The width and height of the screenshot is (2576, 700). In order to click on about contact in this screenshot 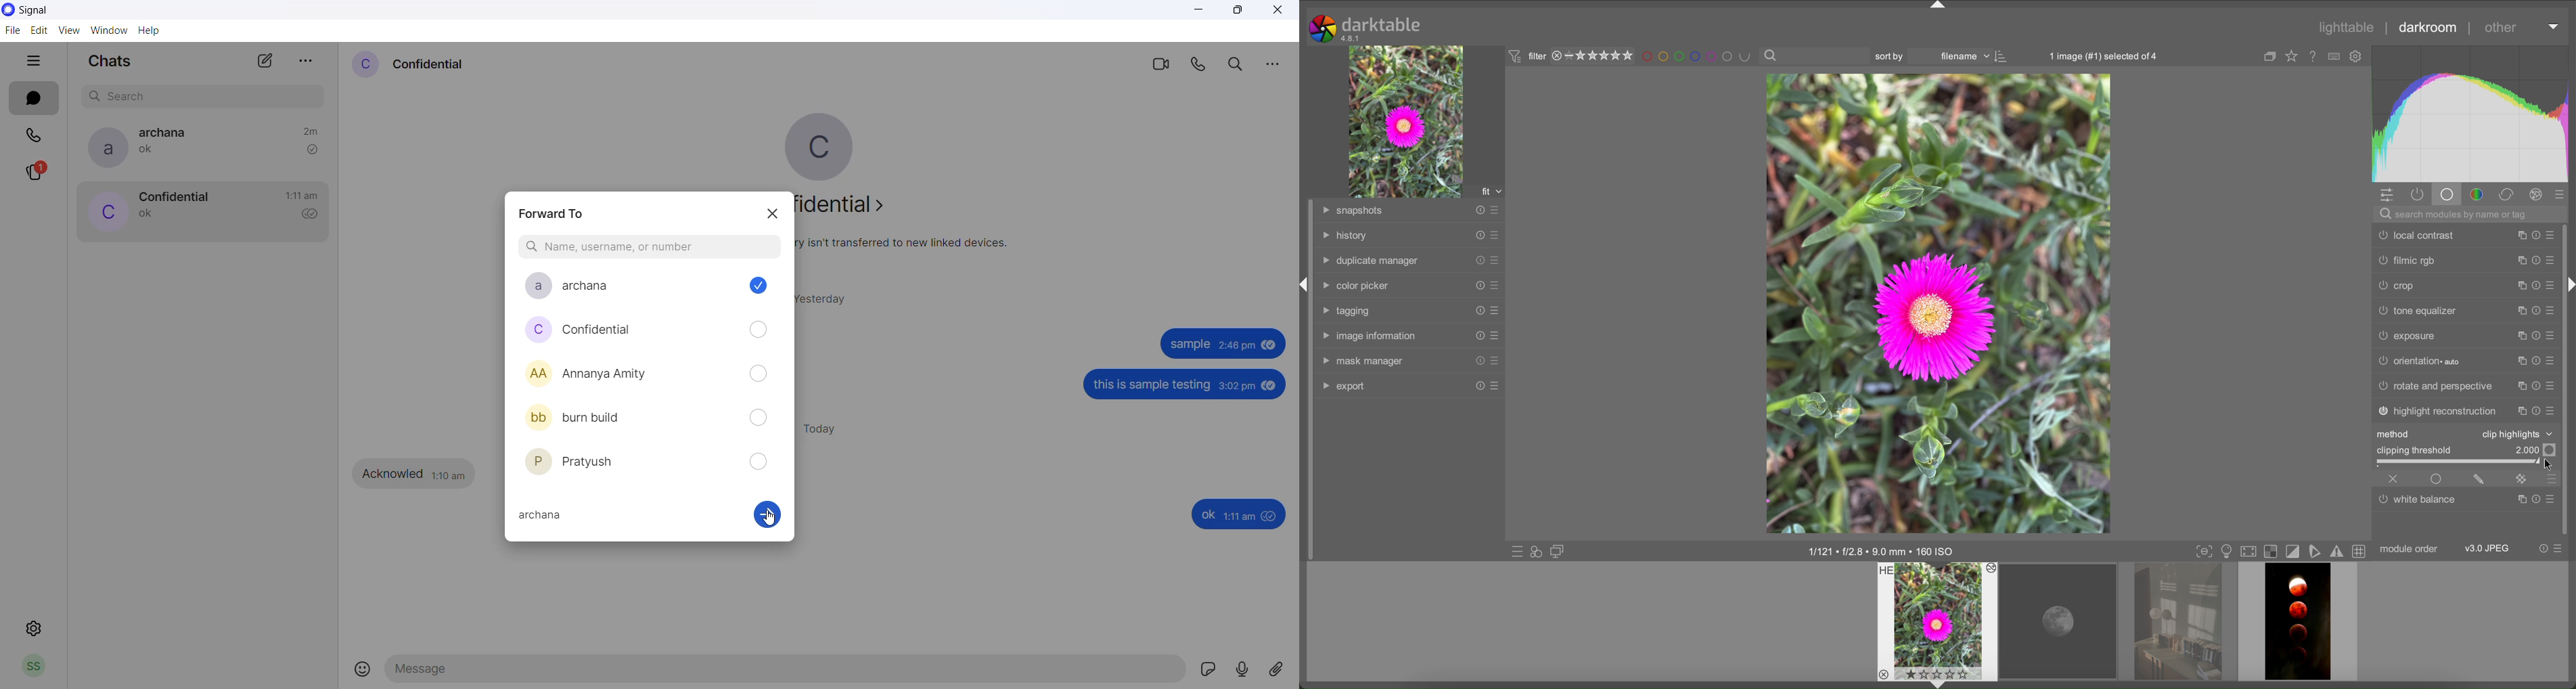, I will do `click(851, 208)`.